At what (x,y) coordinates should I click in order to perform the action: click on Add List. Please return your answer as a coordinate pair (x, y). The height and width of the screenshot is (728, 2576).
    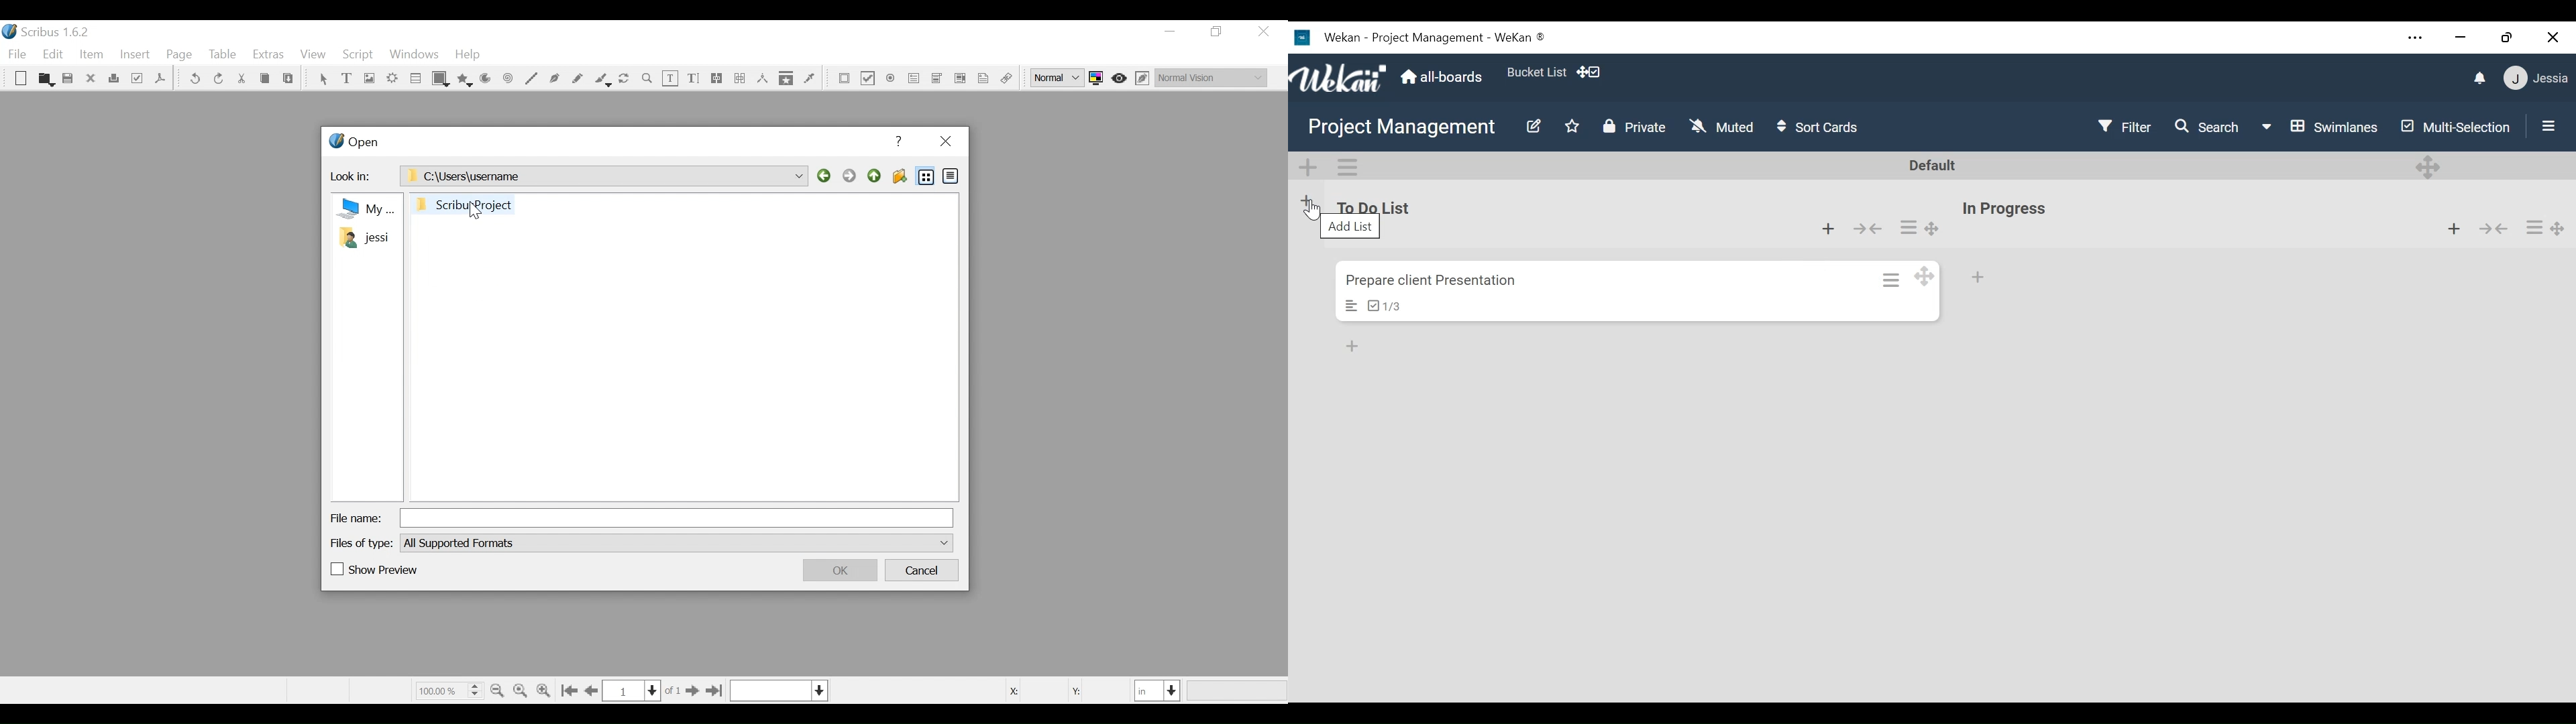
    Looking at the image, I should click on (1307, 200).